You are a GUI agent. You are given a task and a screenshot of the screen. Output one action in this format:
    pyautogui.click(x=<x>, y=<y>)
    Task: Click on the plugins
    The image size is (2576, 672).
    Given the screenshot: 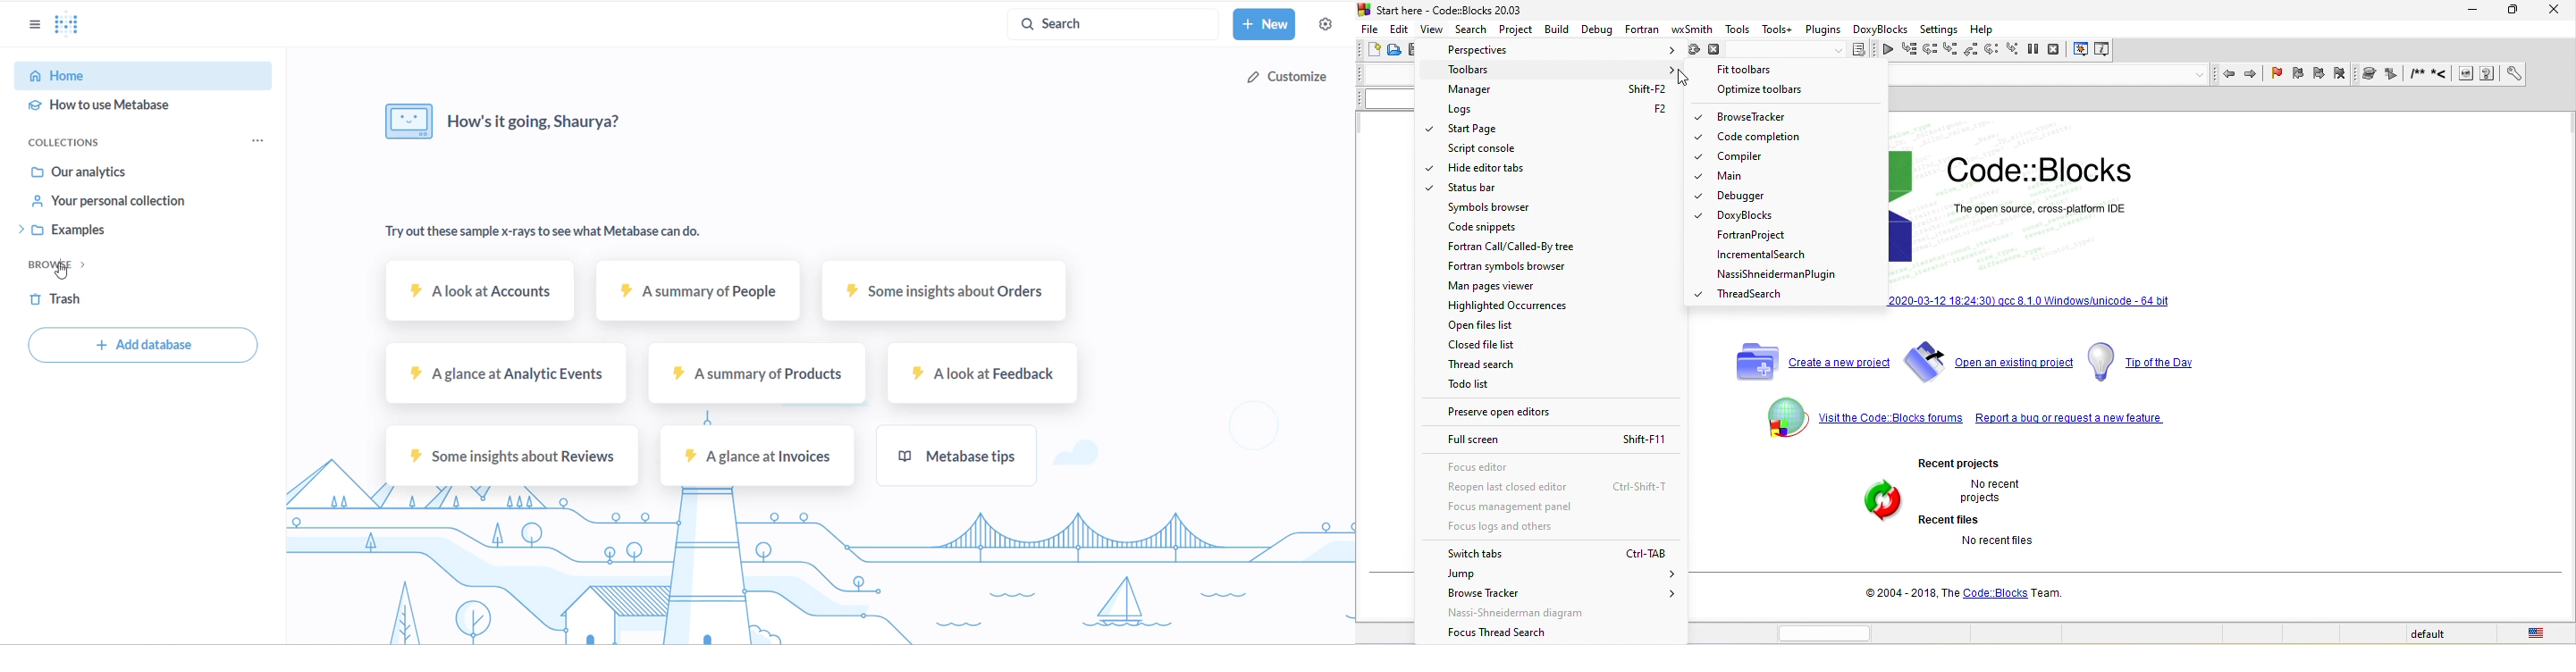 What is the action you would take?
    pyautogui.click(x=1823, y=28)
    